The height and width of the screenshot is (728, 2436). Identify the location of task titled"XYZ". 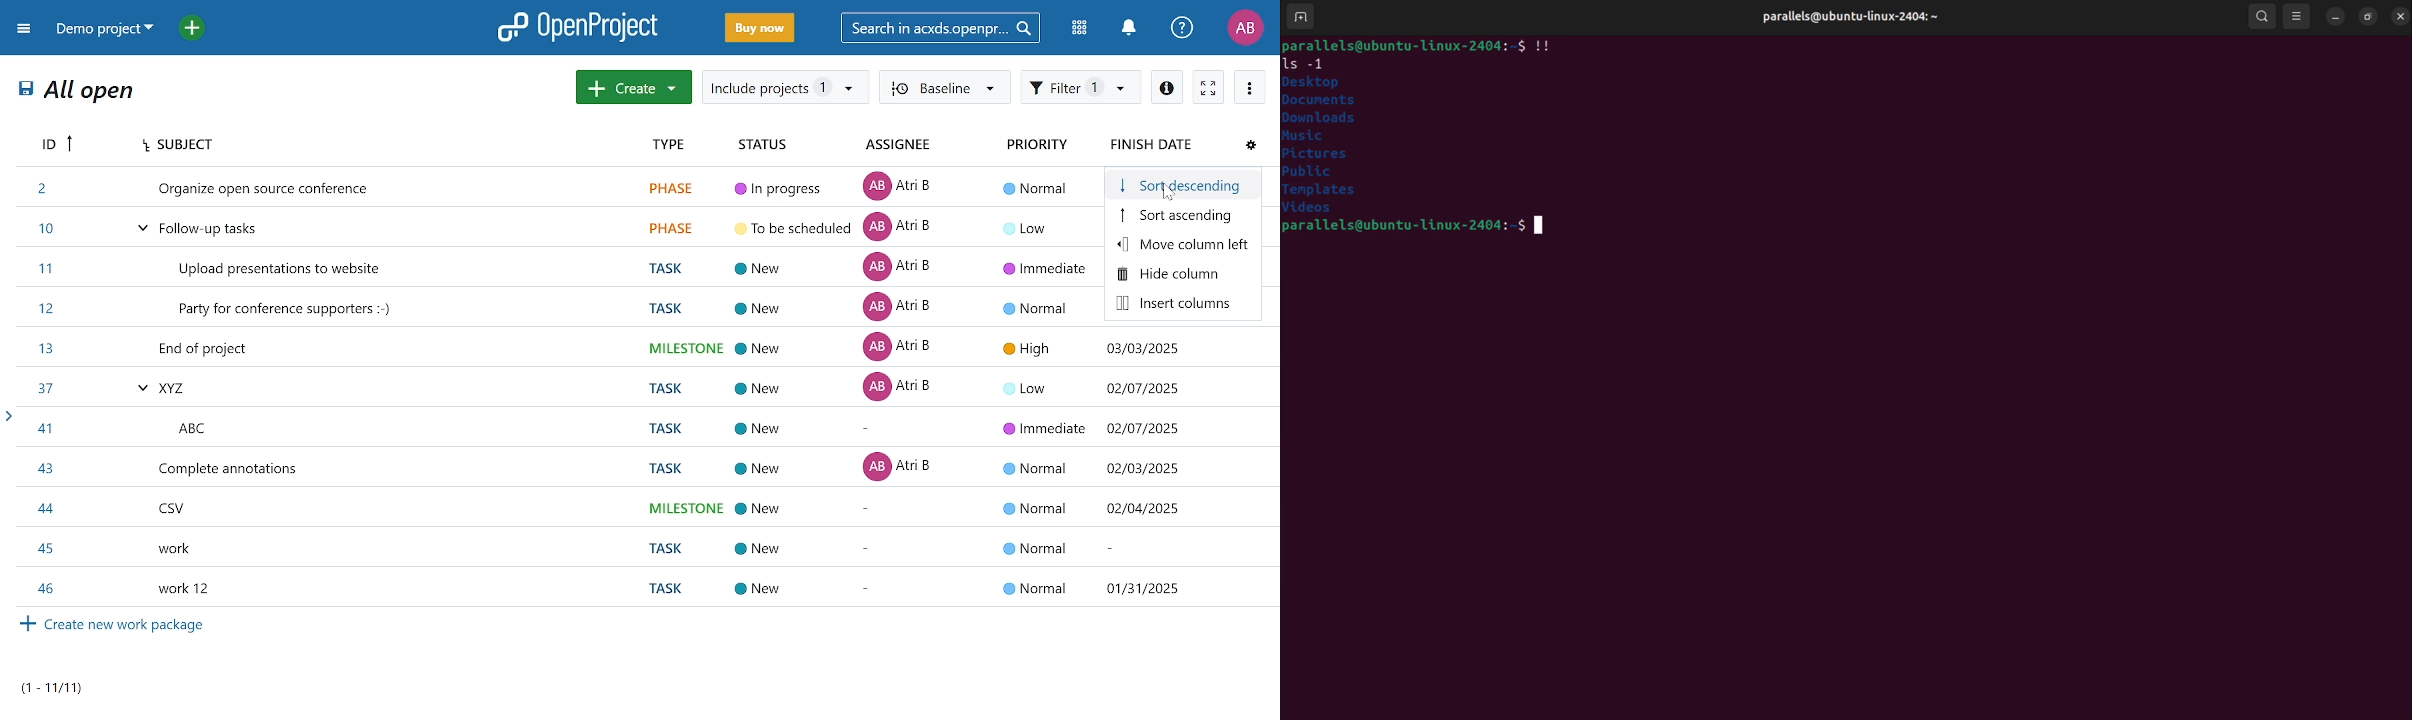
(649, 386).